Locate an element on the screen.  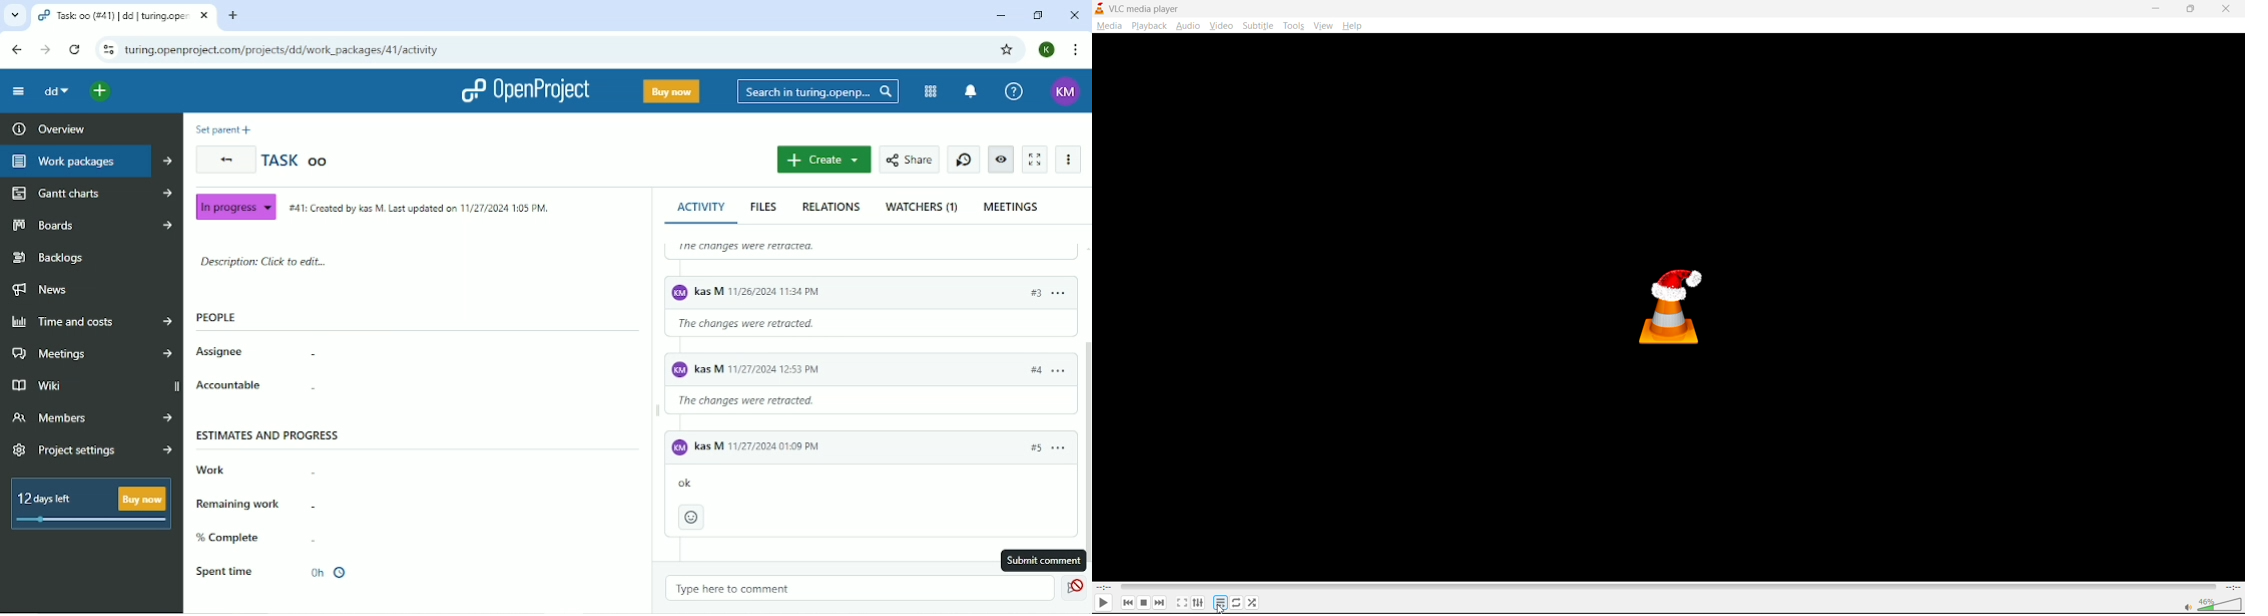
dd is located at coordinates (57, 93).